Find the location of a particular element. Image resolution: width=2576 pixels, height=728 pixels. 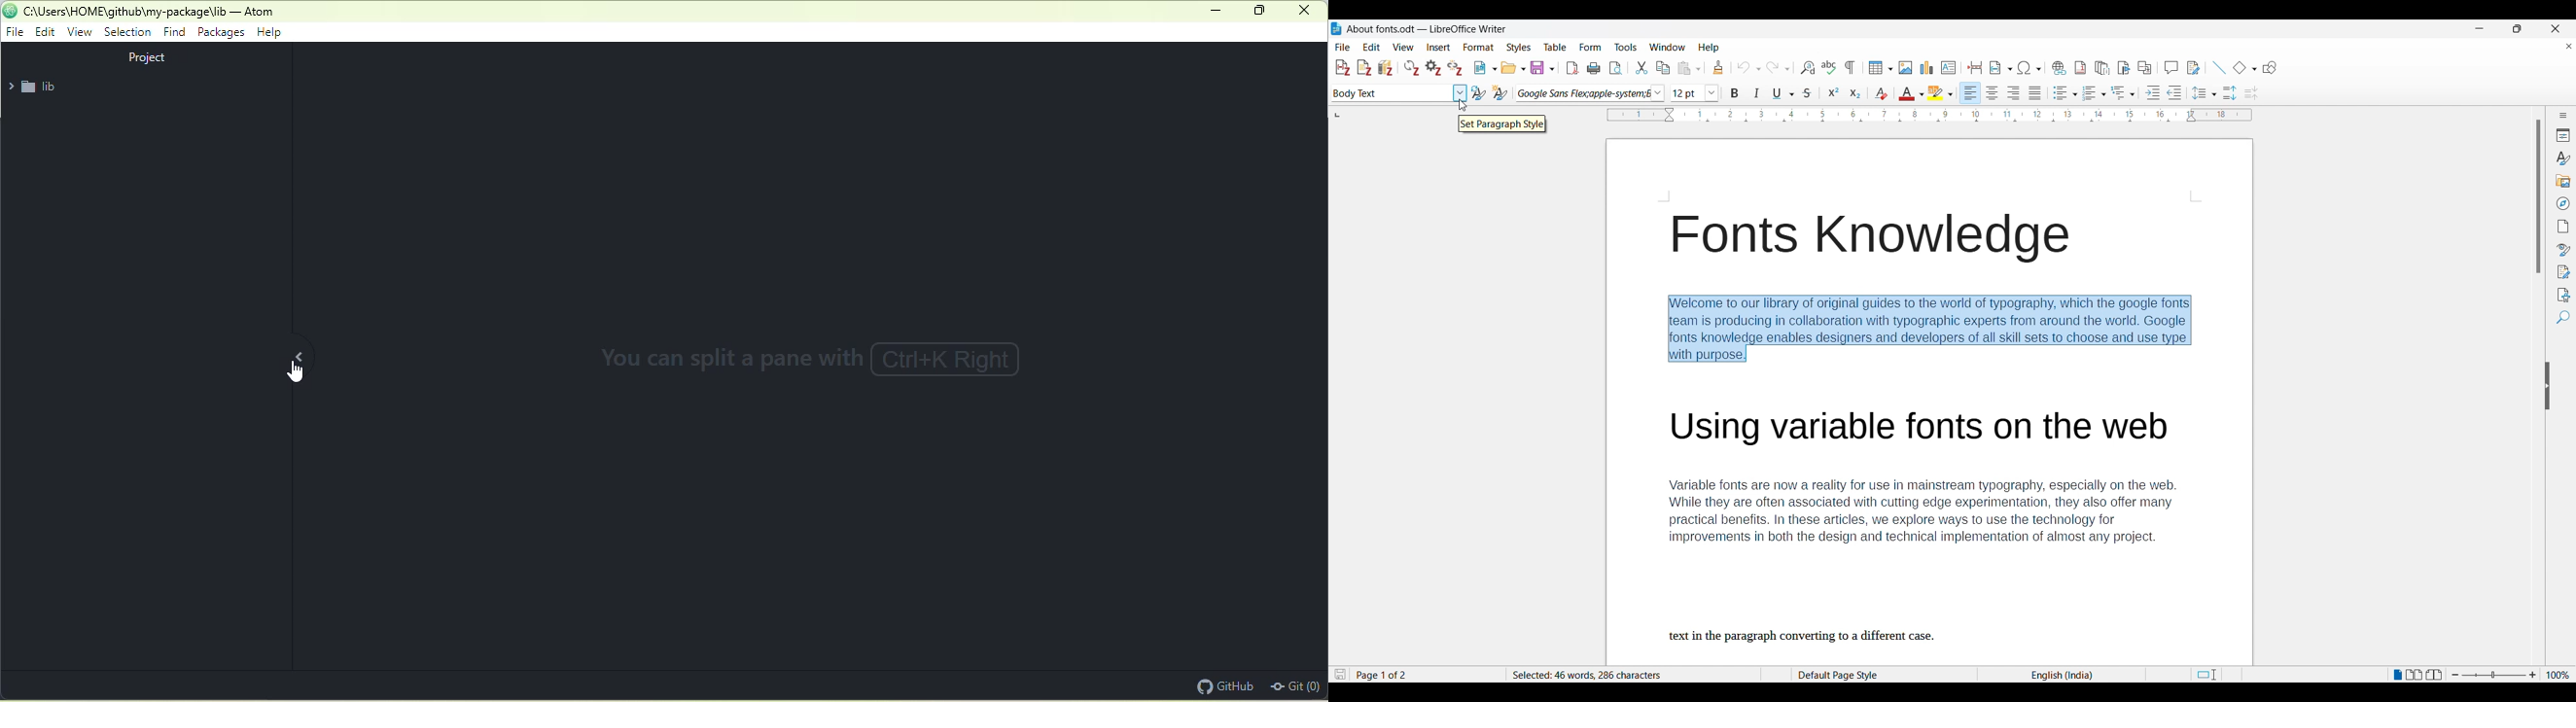

Text color options is located at coordinates (1912, 93).